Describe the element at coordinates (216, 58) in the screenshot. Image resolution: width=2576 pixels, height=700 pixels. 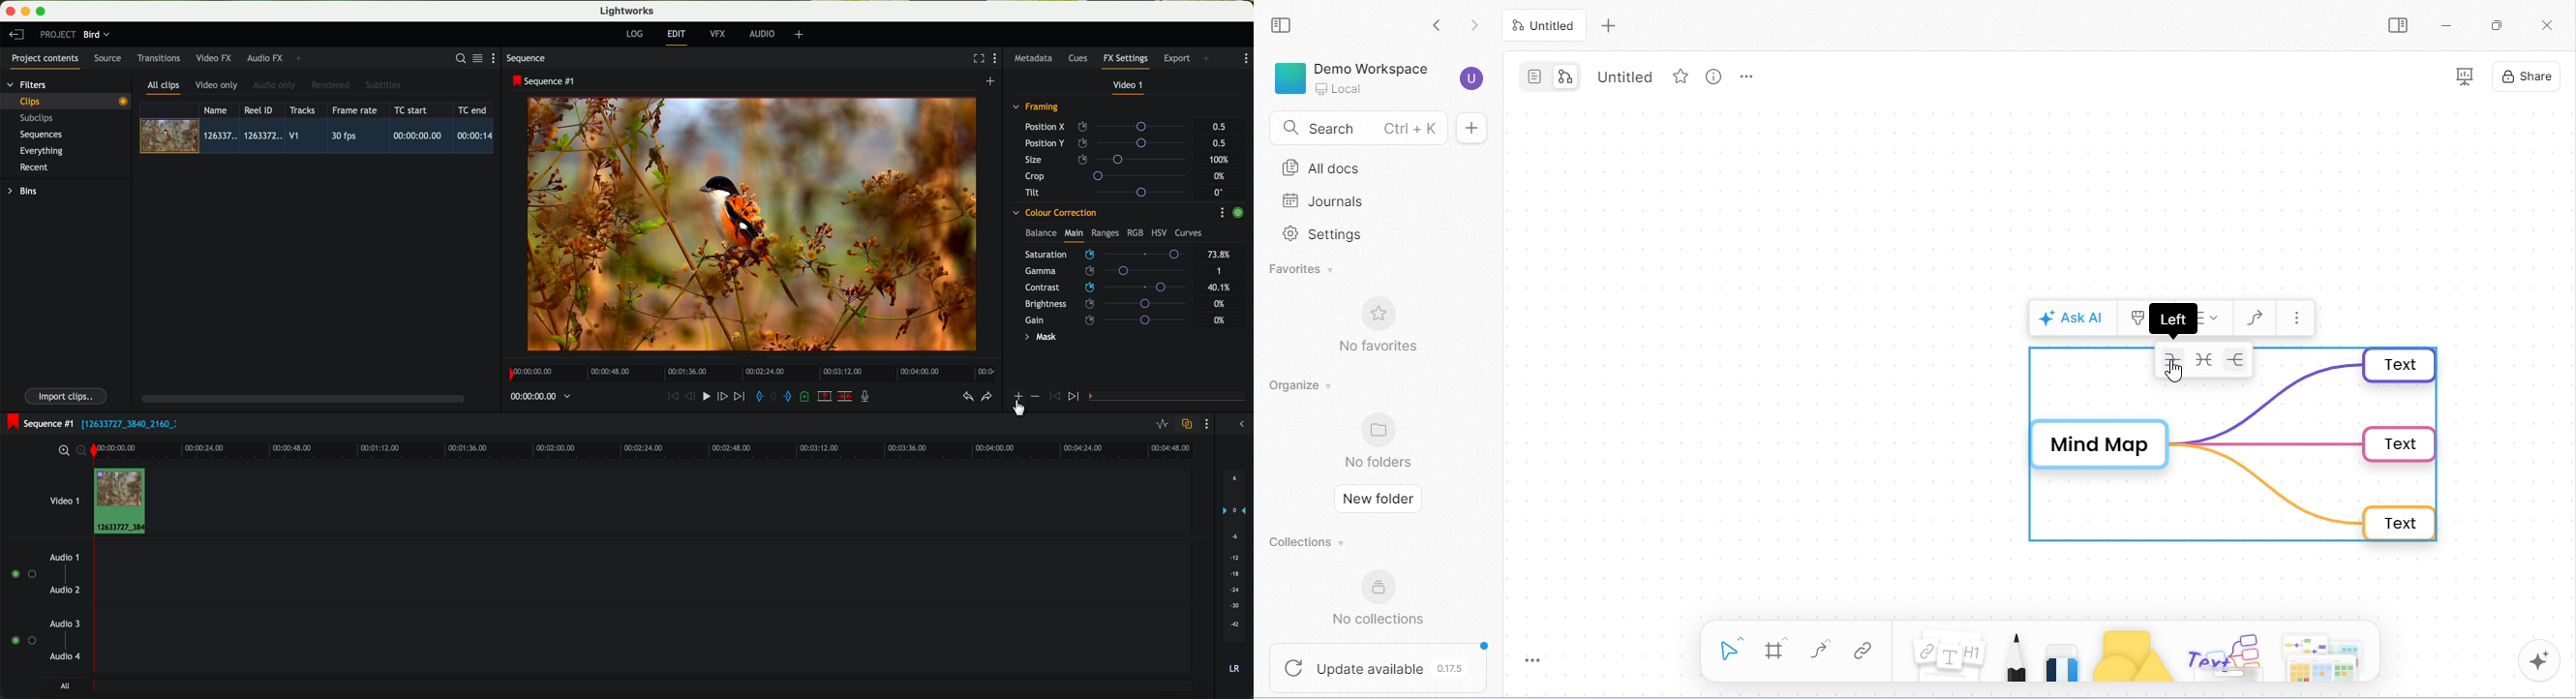
I see `video FX` at that location.